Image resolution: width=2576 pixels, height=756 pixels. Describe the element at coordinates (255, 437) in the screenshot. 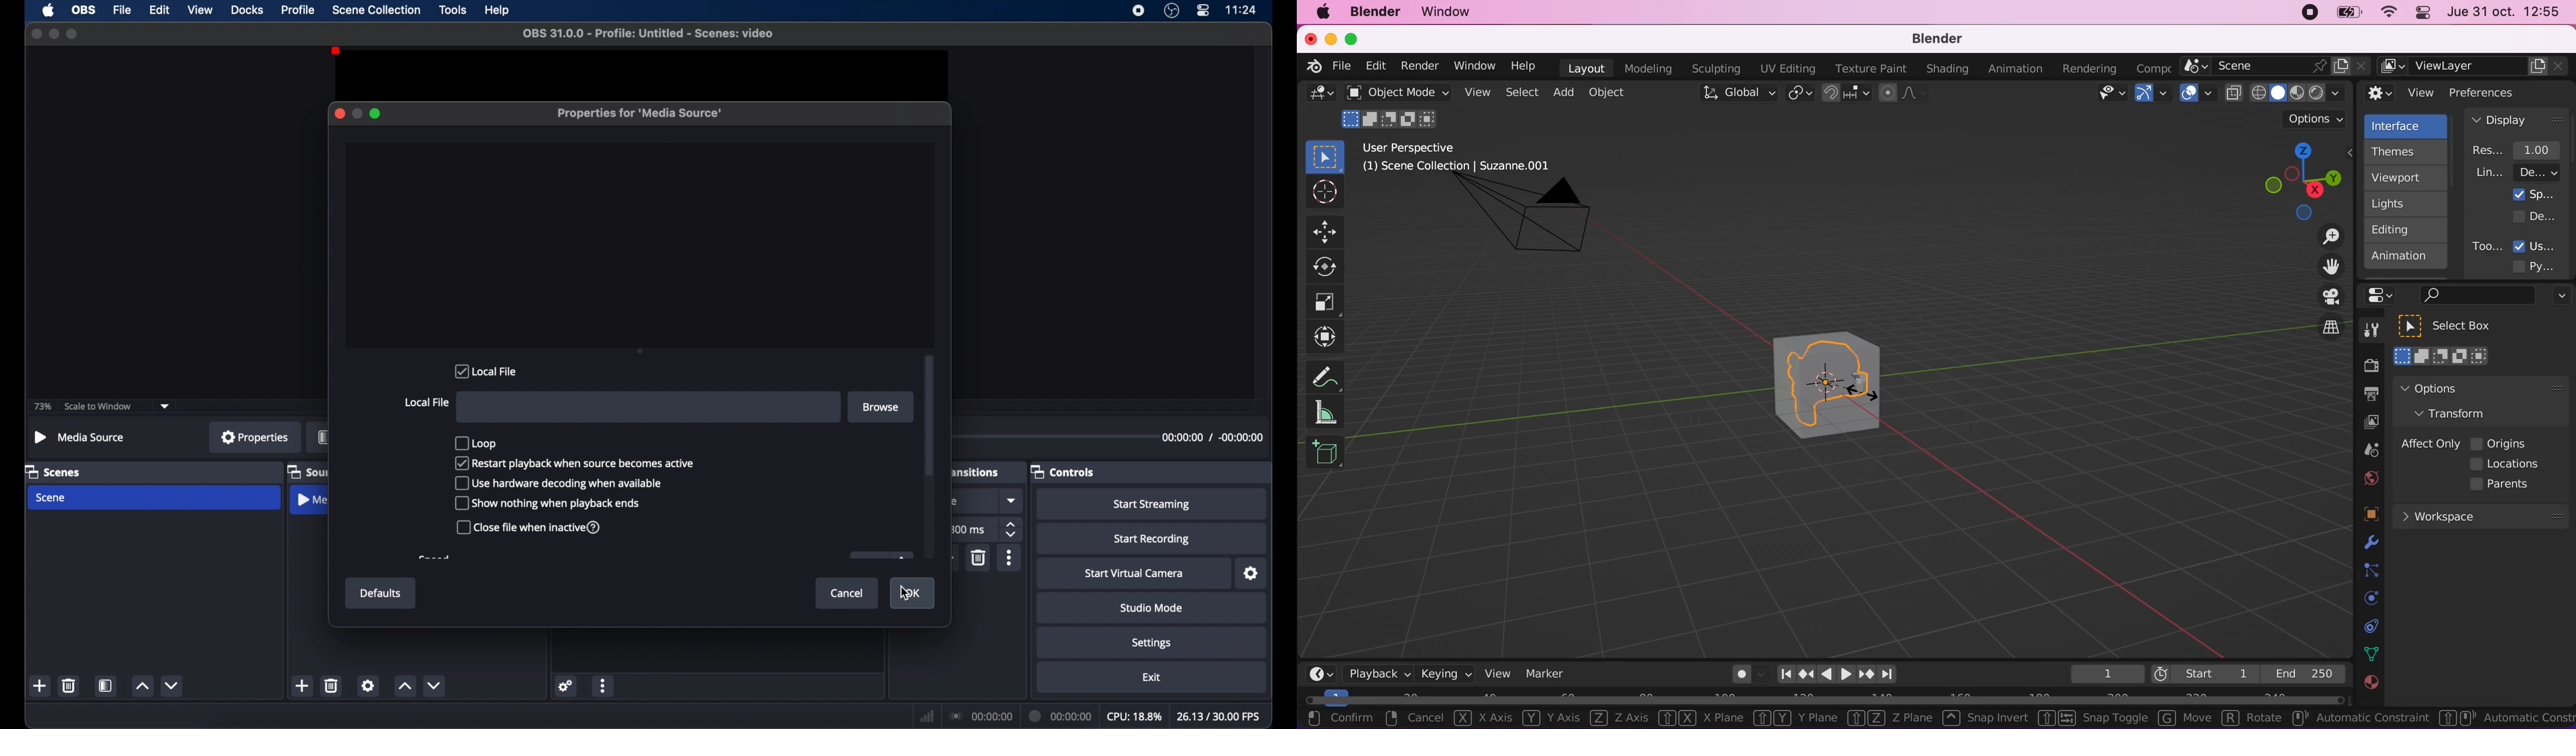

I see `properties` at that location.